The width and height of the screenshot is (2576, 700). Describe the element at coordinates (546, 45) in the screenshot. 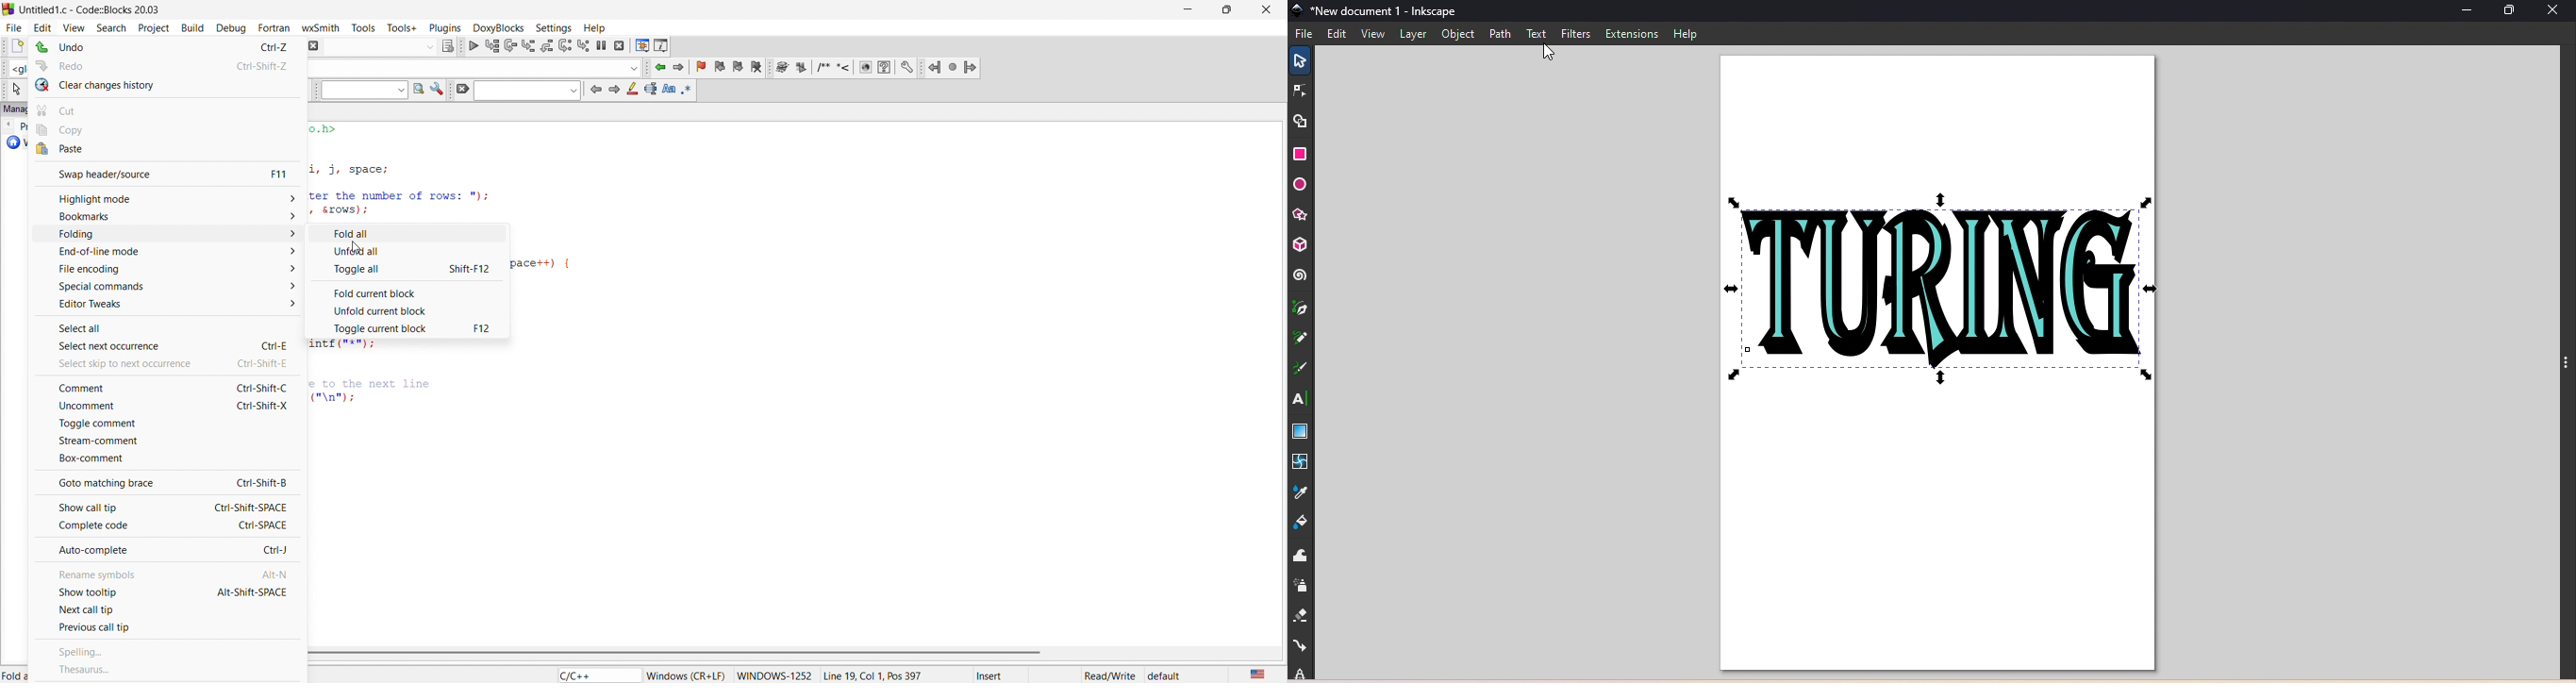

I see `step out` at that location.